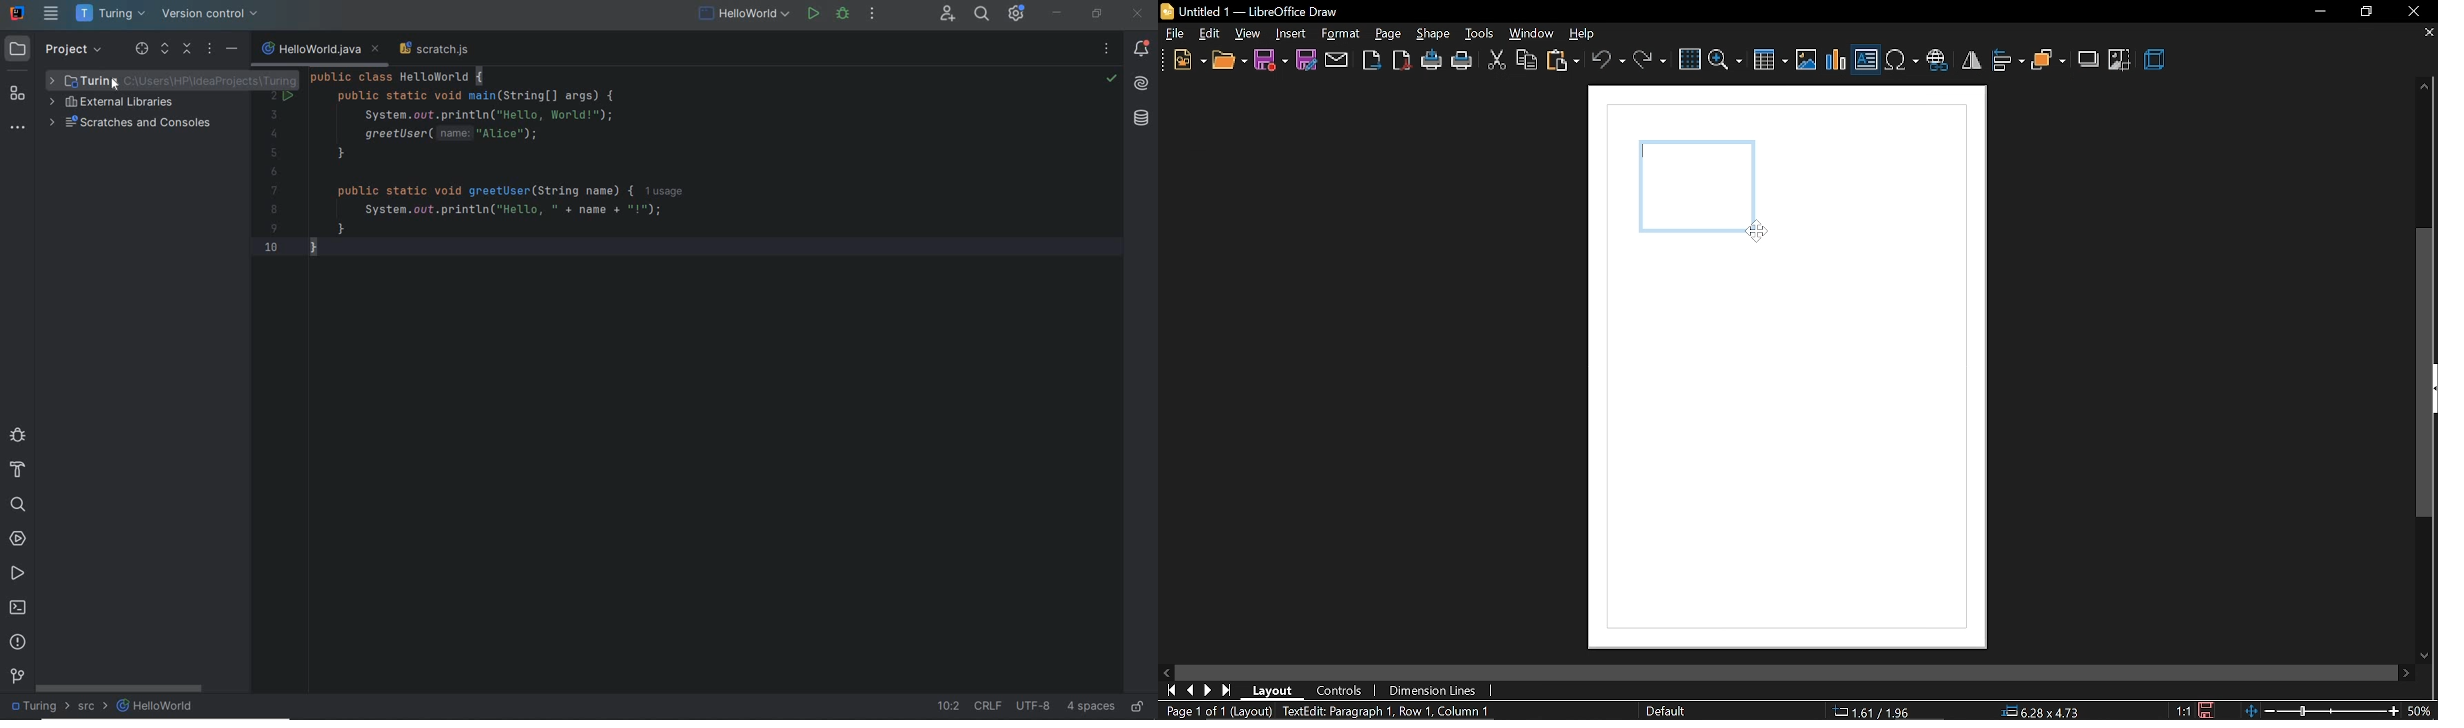 This screenshot has height=728, width=2464. I want to click on current page, so click(1216, 711).